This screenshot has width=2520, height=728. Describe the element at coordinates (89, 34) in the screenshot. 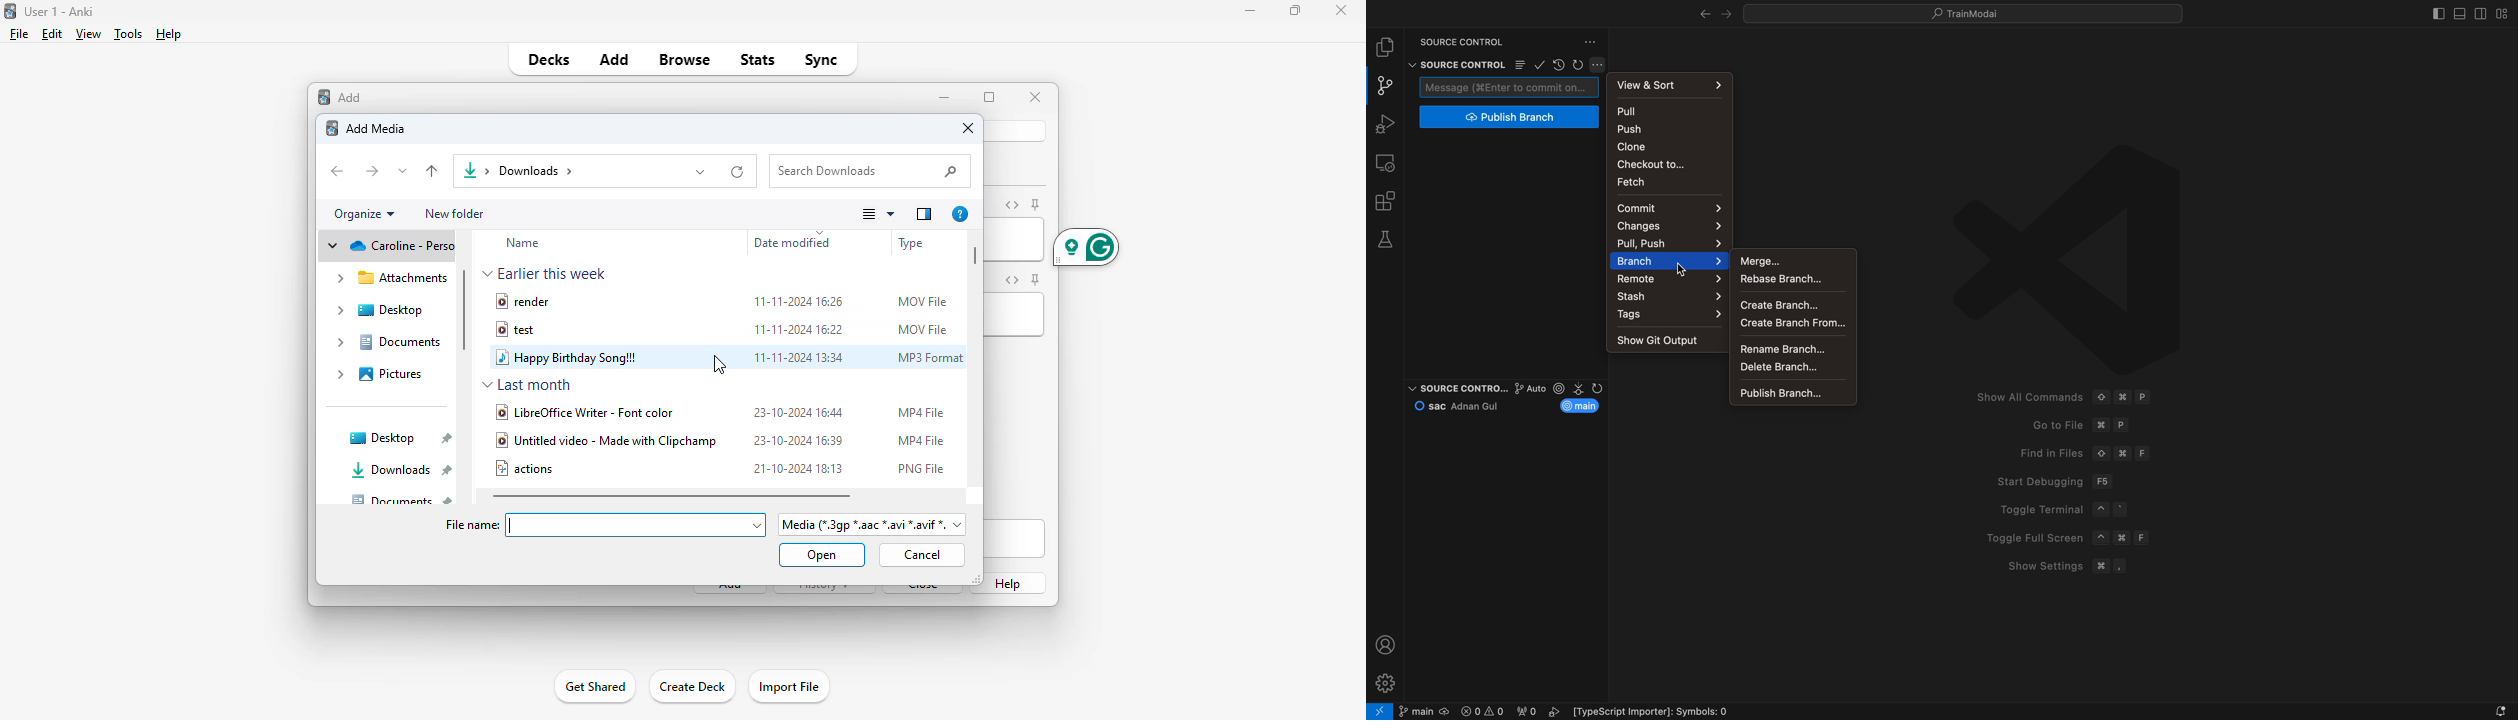

I see `view` at that location.